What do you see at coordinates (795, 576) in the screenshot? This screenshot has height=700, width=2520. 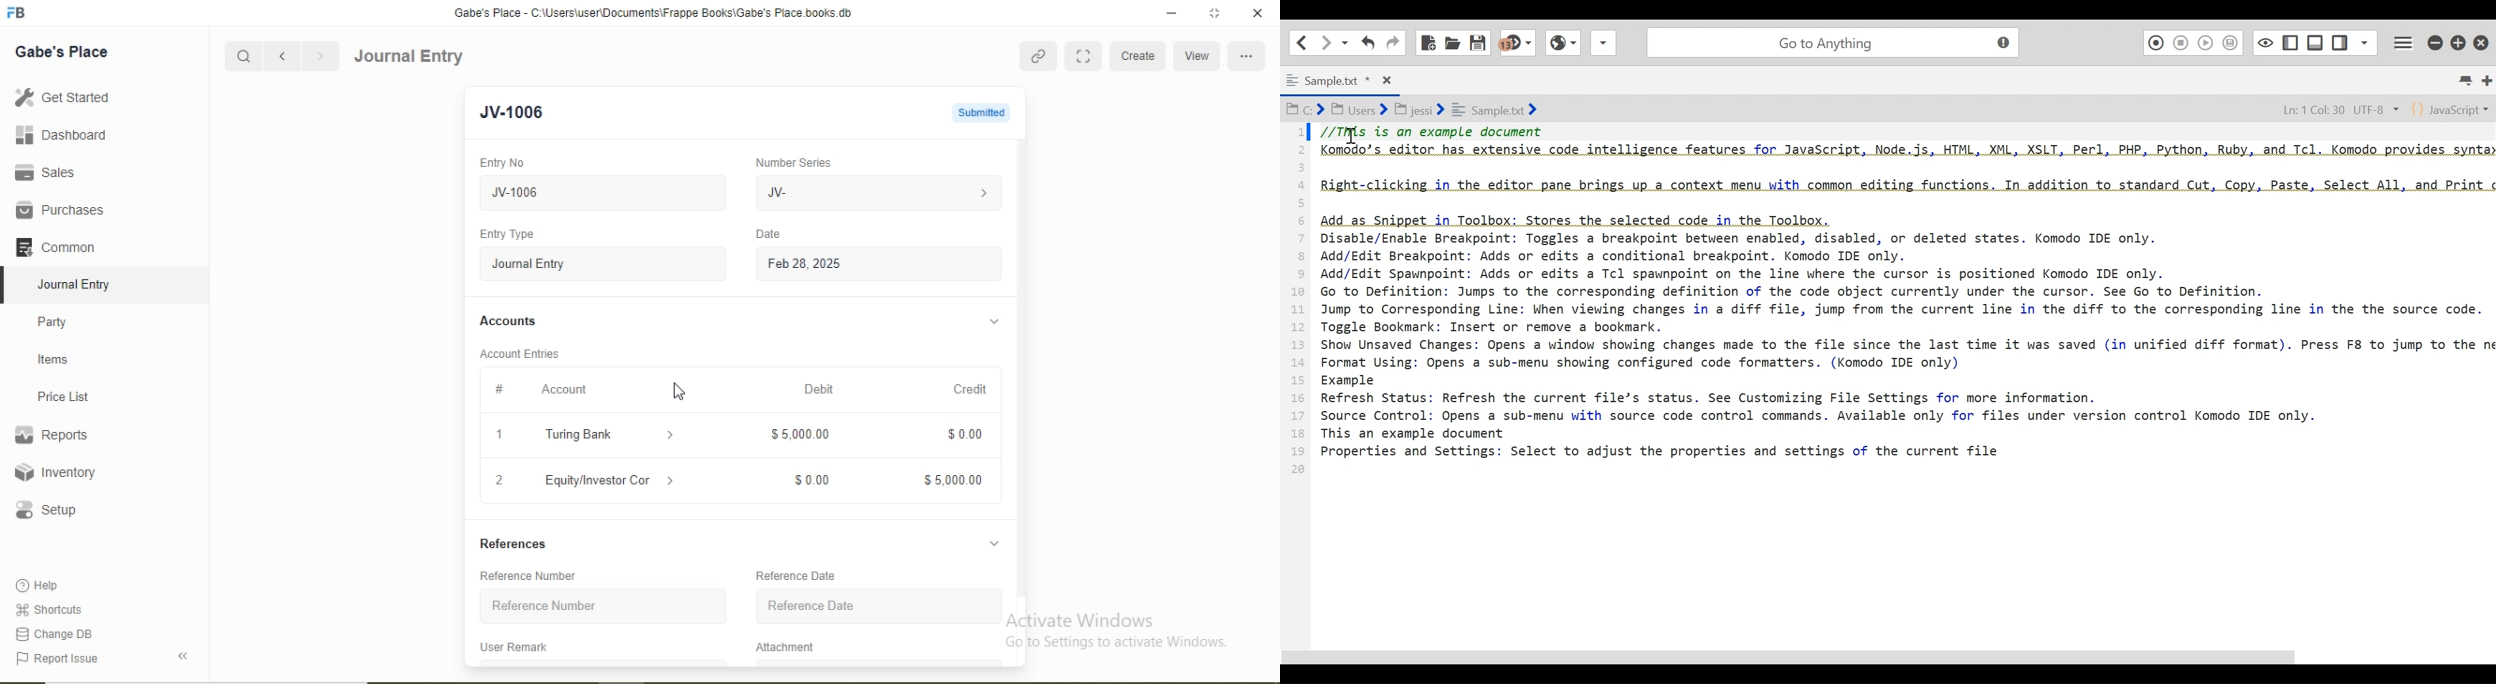 I see `Reference Date` at bounding box center [795, 576].